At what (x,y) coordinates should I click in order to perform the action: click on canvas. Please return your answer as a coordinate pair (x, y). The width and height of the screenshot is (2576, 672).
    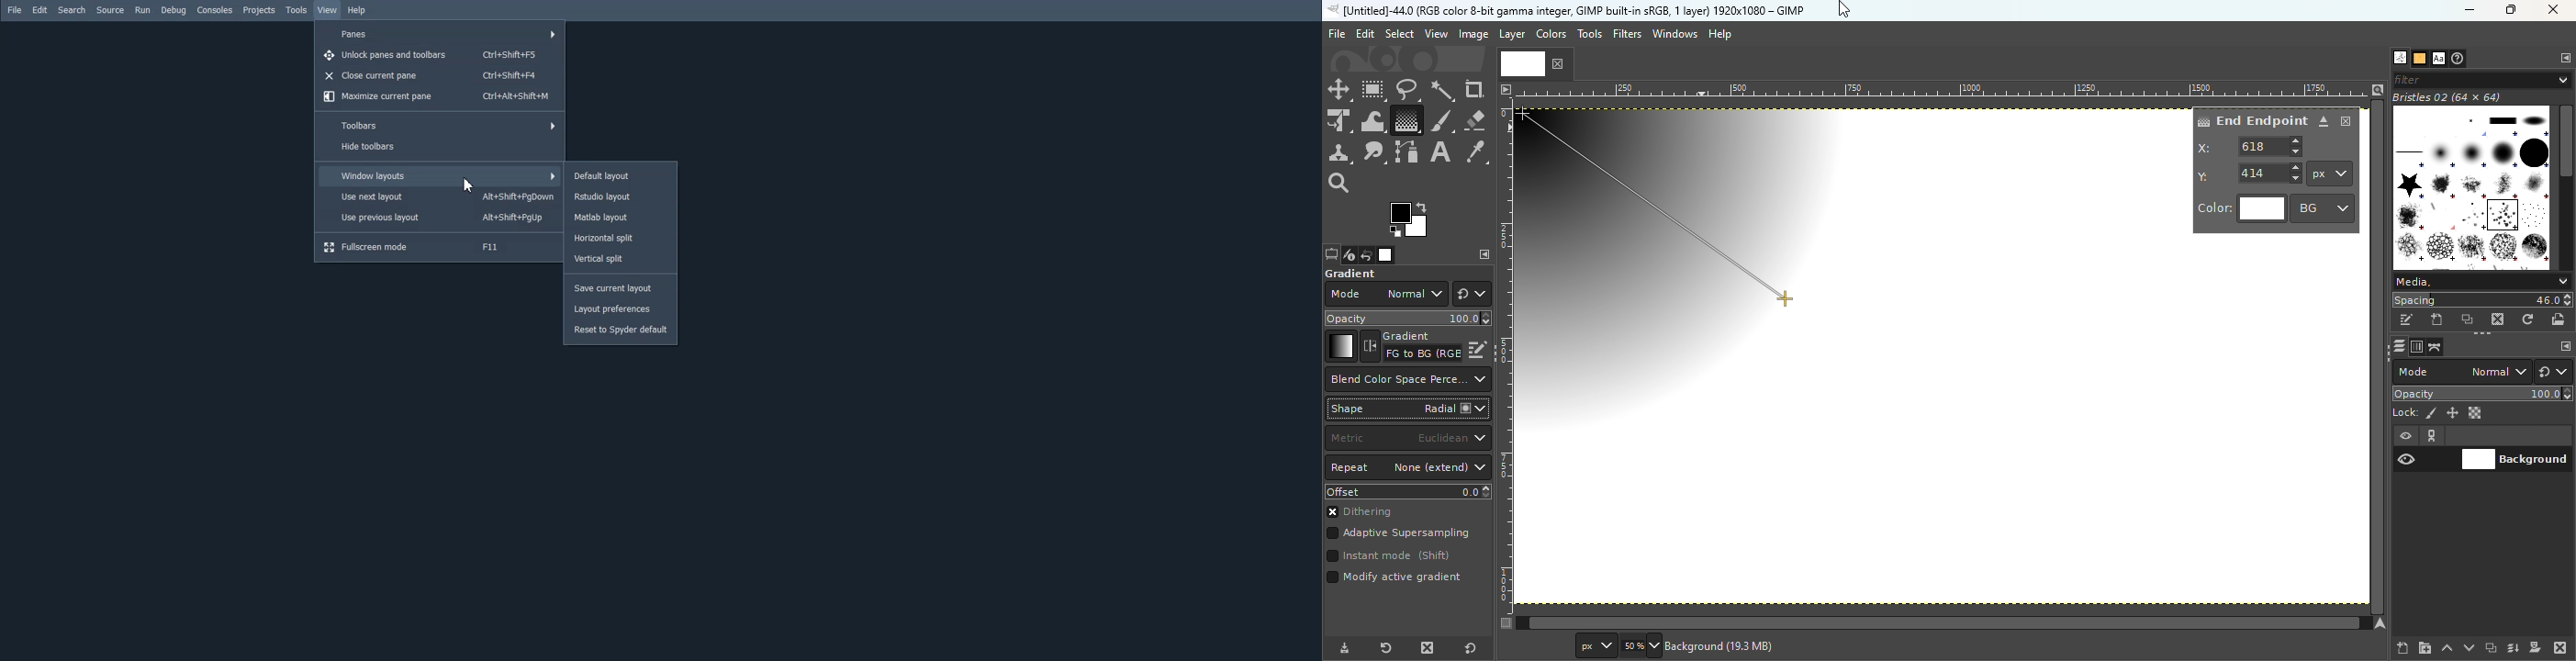
    Looking at the image, I should click on (1780, 312).